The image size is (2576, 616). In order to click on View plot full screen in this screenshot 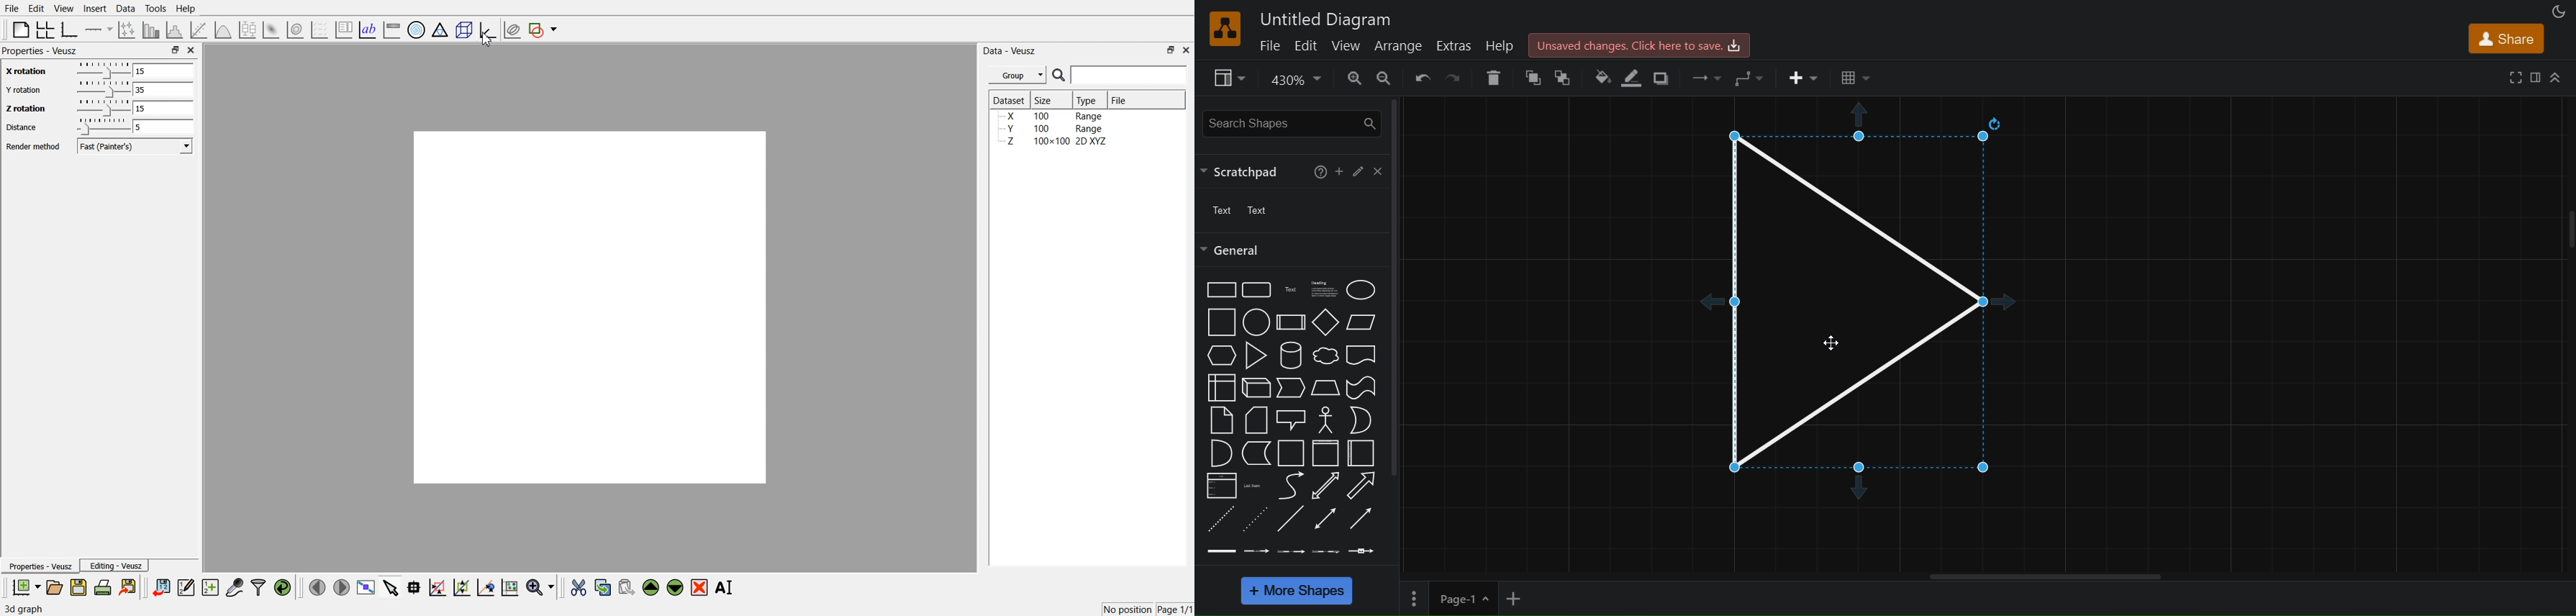, I will do `click(366, 587)`.